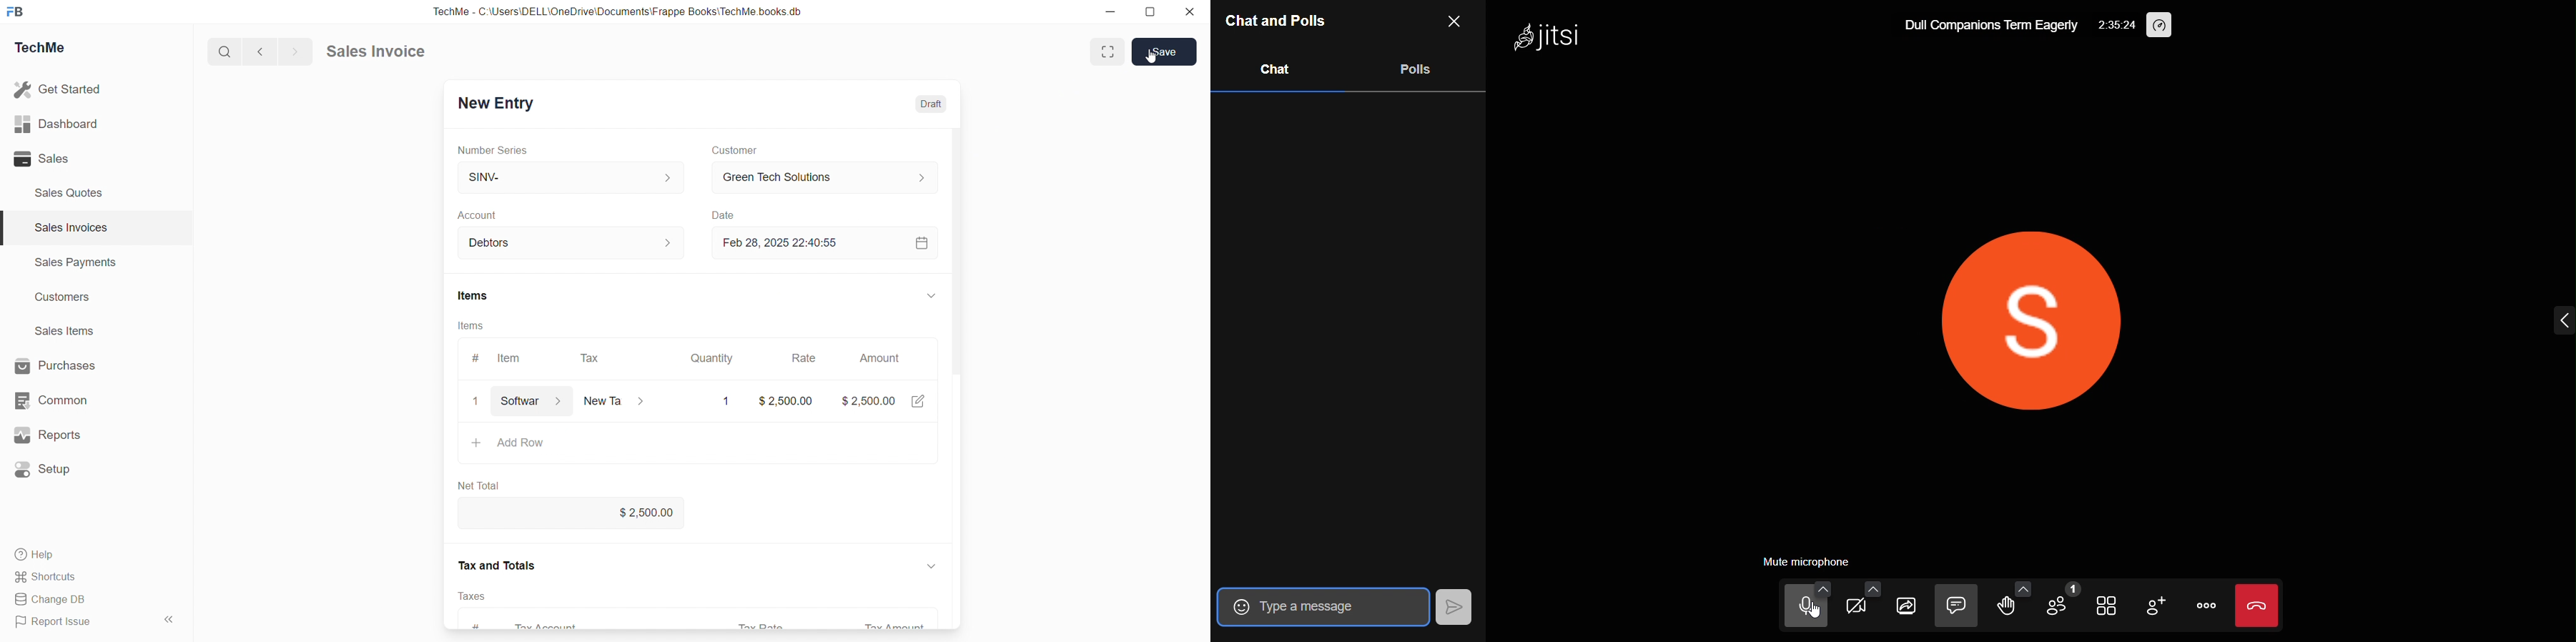 This screenshot has width=2576, height=644. Describe the element at coordinates (918, 400) in the screenshot. I see `edit` at that location.